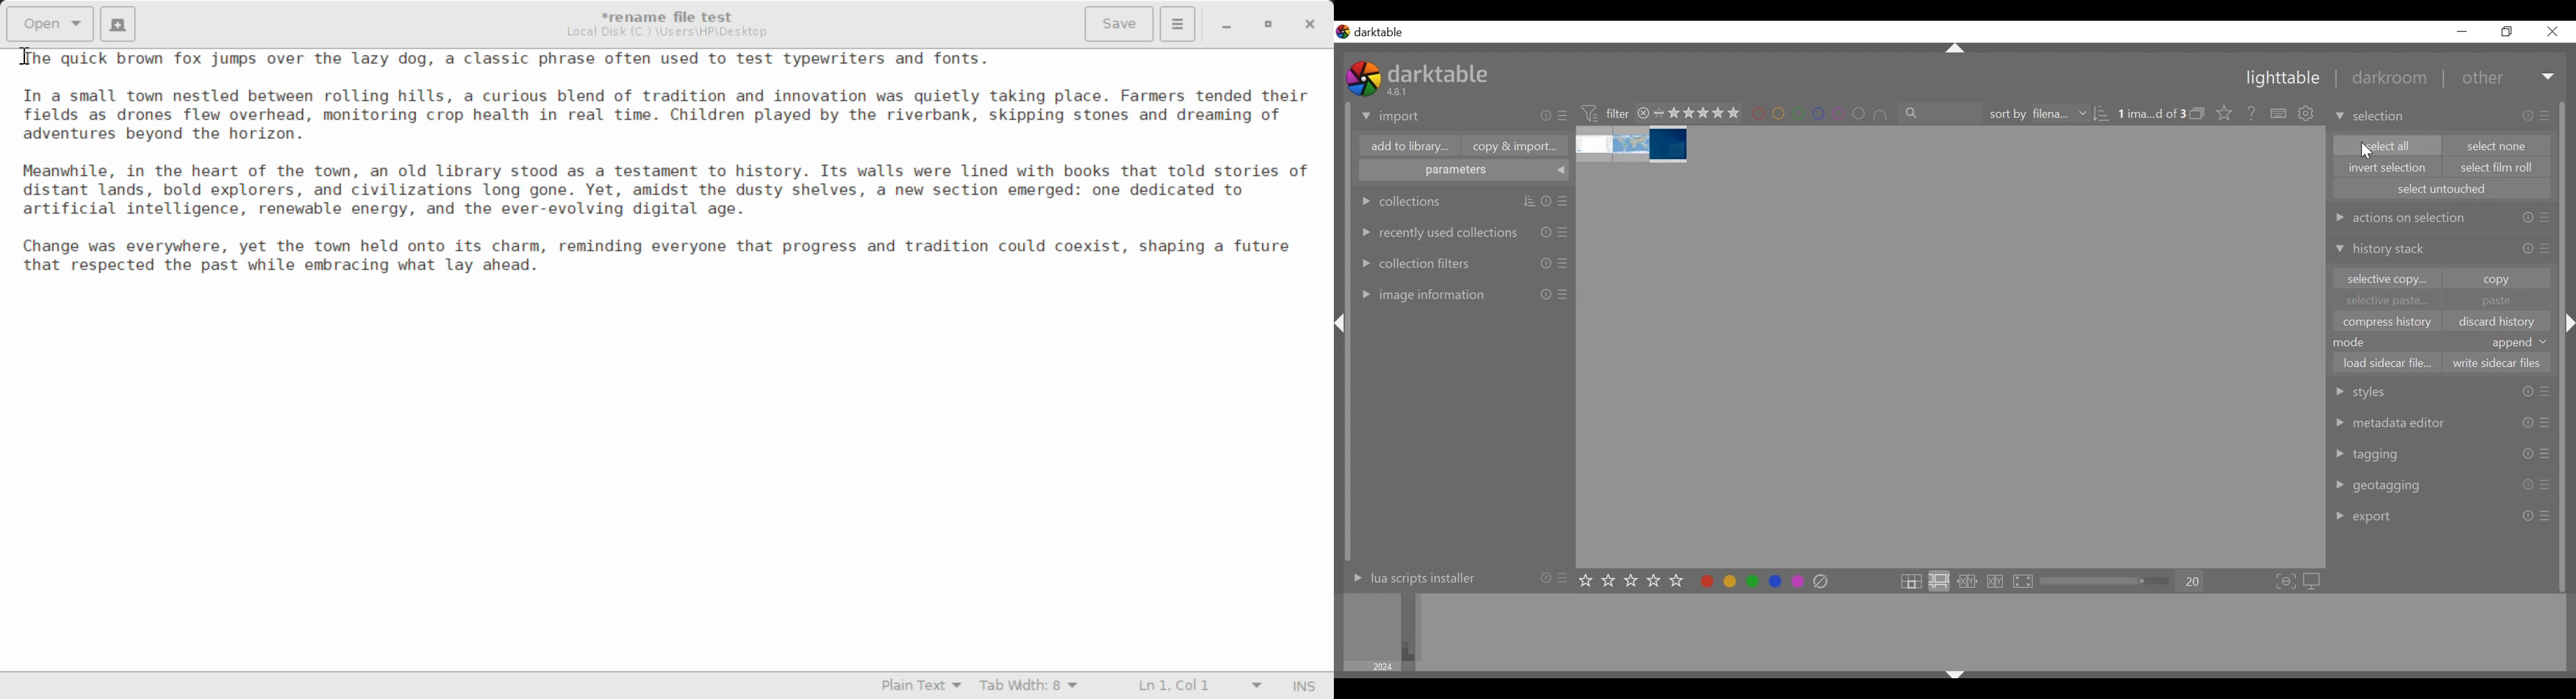 The height and width of the screenshot is (700, 2576). What do you see at coordinates (2529, 248) in the screenshot?
I see `info` at bounding box center [2529, 248].